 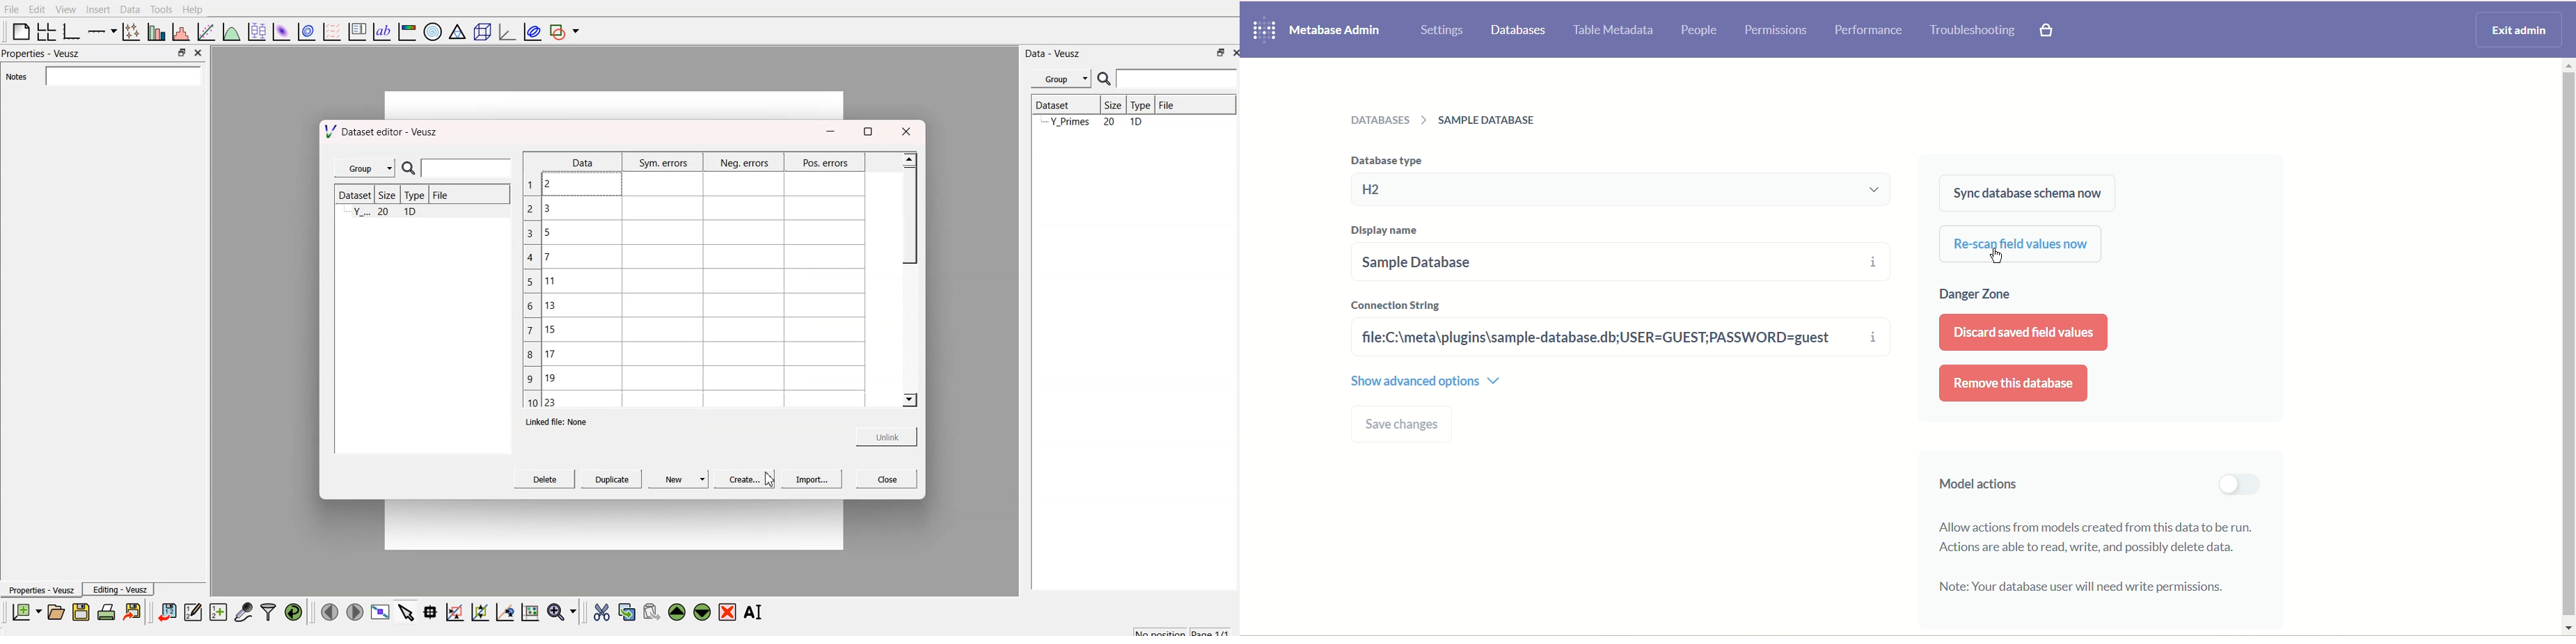 What do you see at coordinates (479, 612) in the screenshot?
I see `draw ponts` at bounding box center [479, 612].